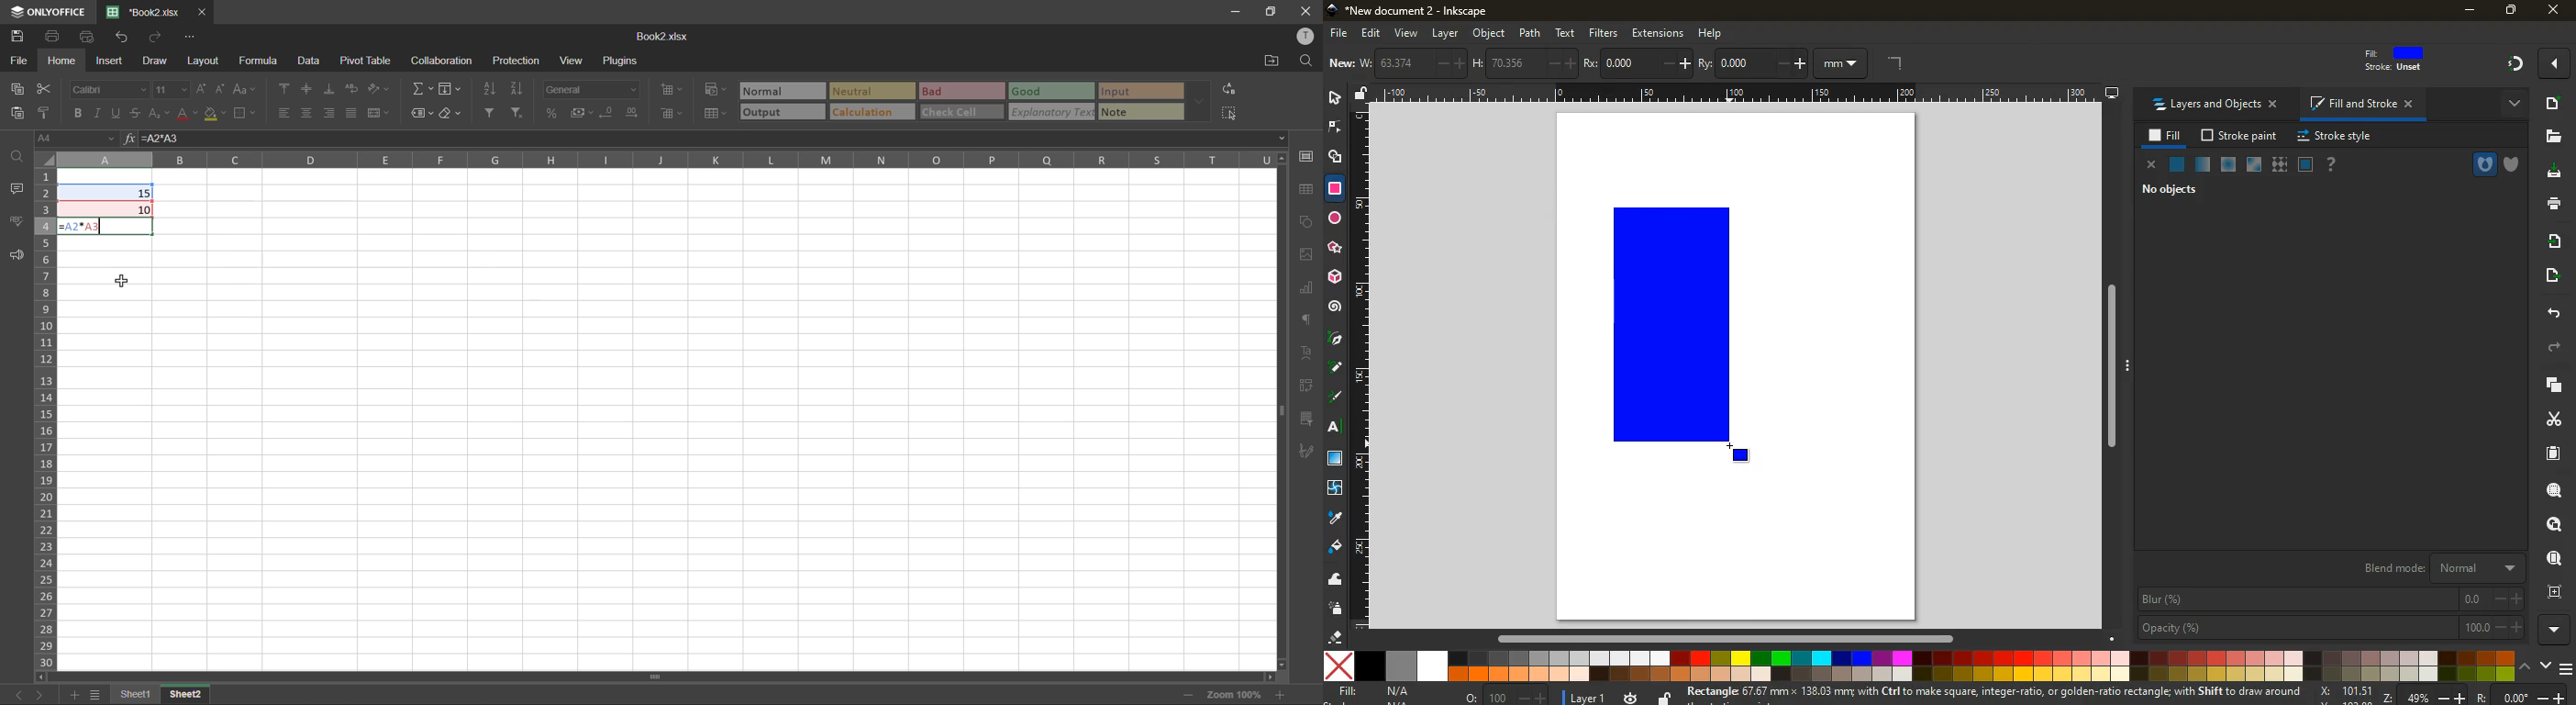 The width and height of the screenshot is (2576, 728). Describe the element at coordinates (492, 112) in the screenshot. I see `filter` at that location.